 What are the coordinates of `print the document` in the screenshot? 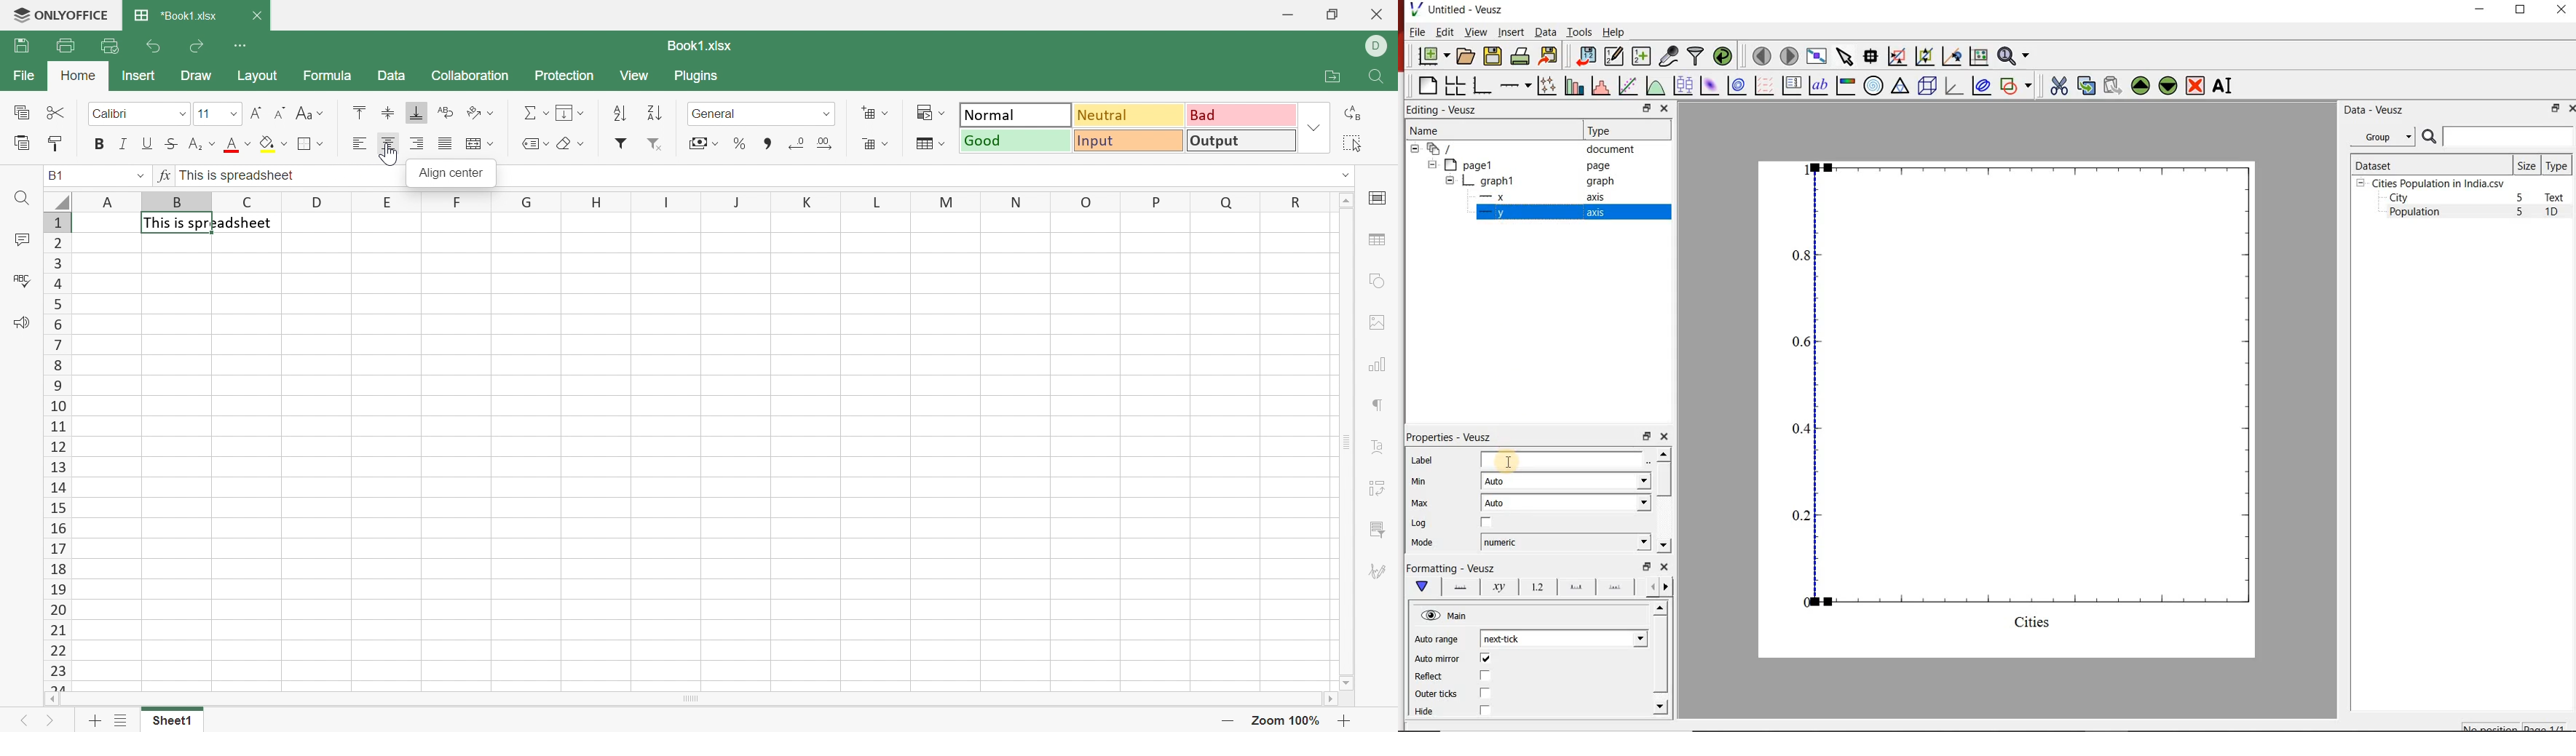 It's located at (1519, 57).